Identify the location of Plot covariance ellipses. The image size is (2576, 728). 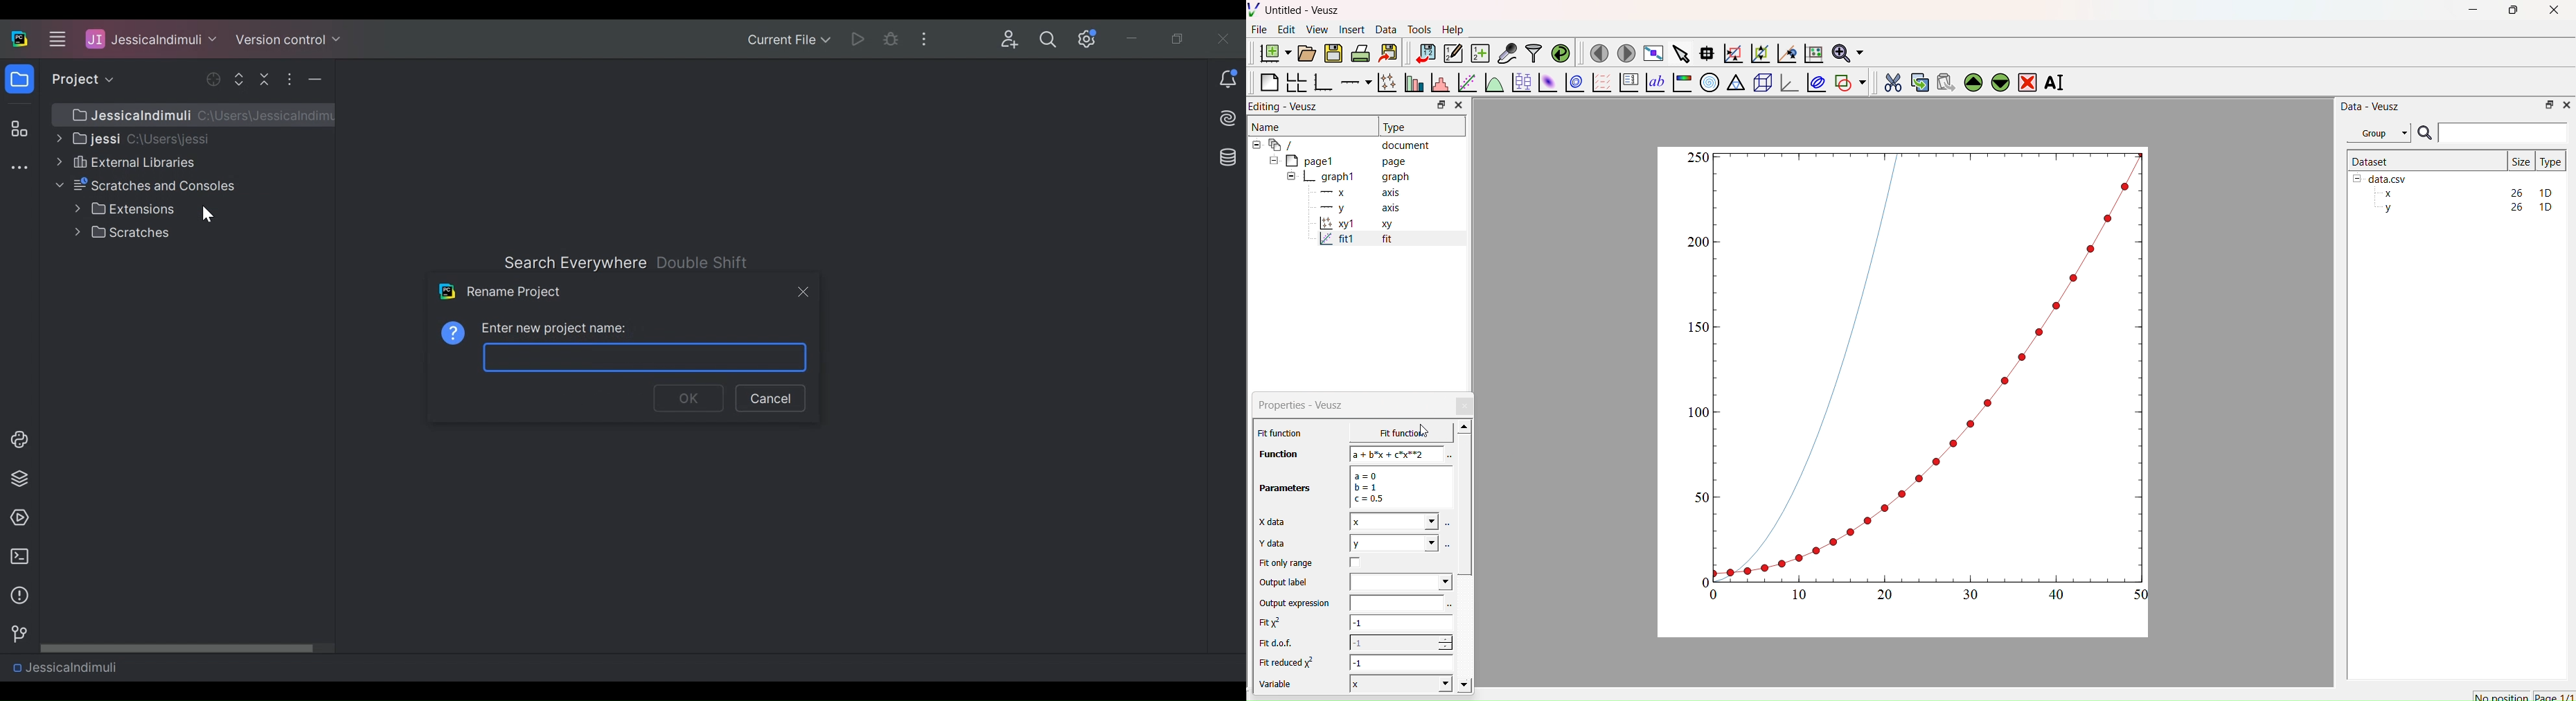
(1815, 82).